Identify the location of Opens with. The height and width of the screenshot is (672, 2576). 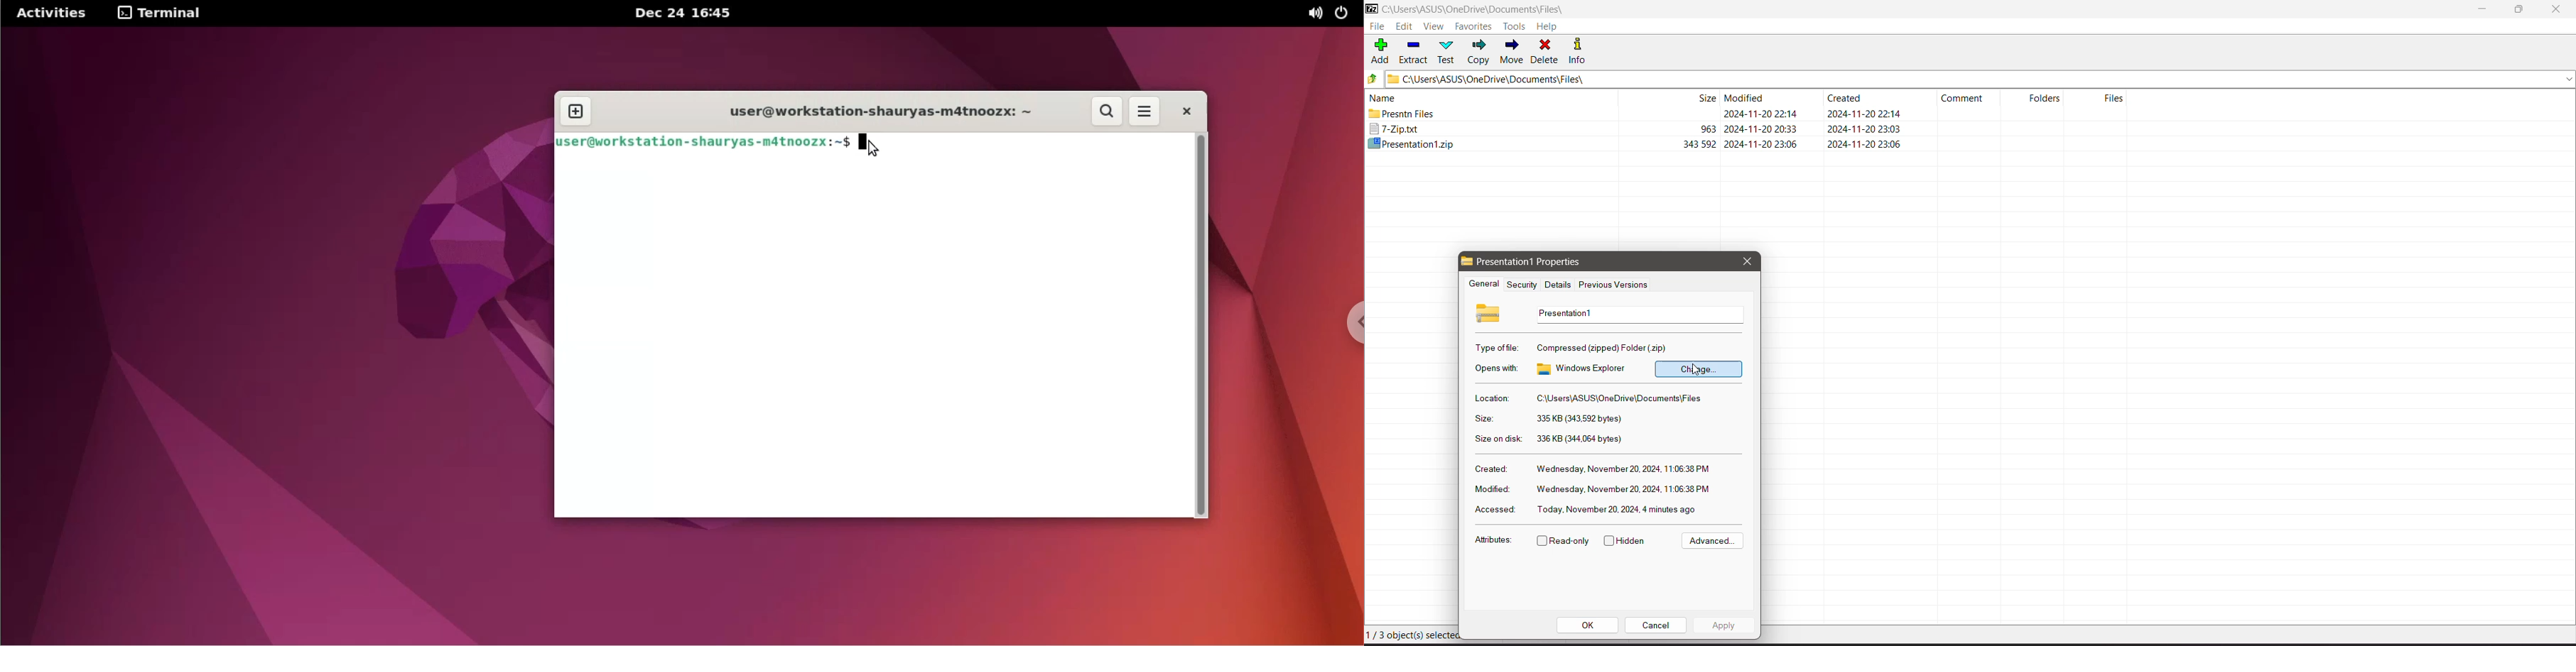
(1498, 368).